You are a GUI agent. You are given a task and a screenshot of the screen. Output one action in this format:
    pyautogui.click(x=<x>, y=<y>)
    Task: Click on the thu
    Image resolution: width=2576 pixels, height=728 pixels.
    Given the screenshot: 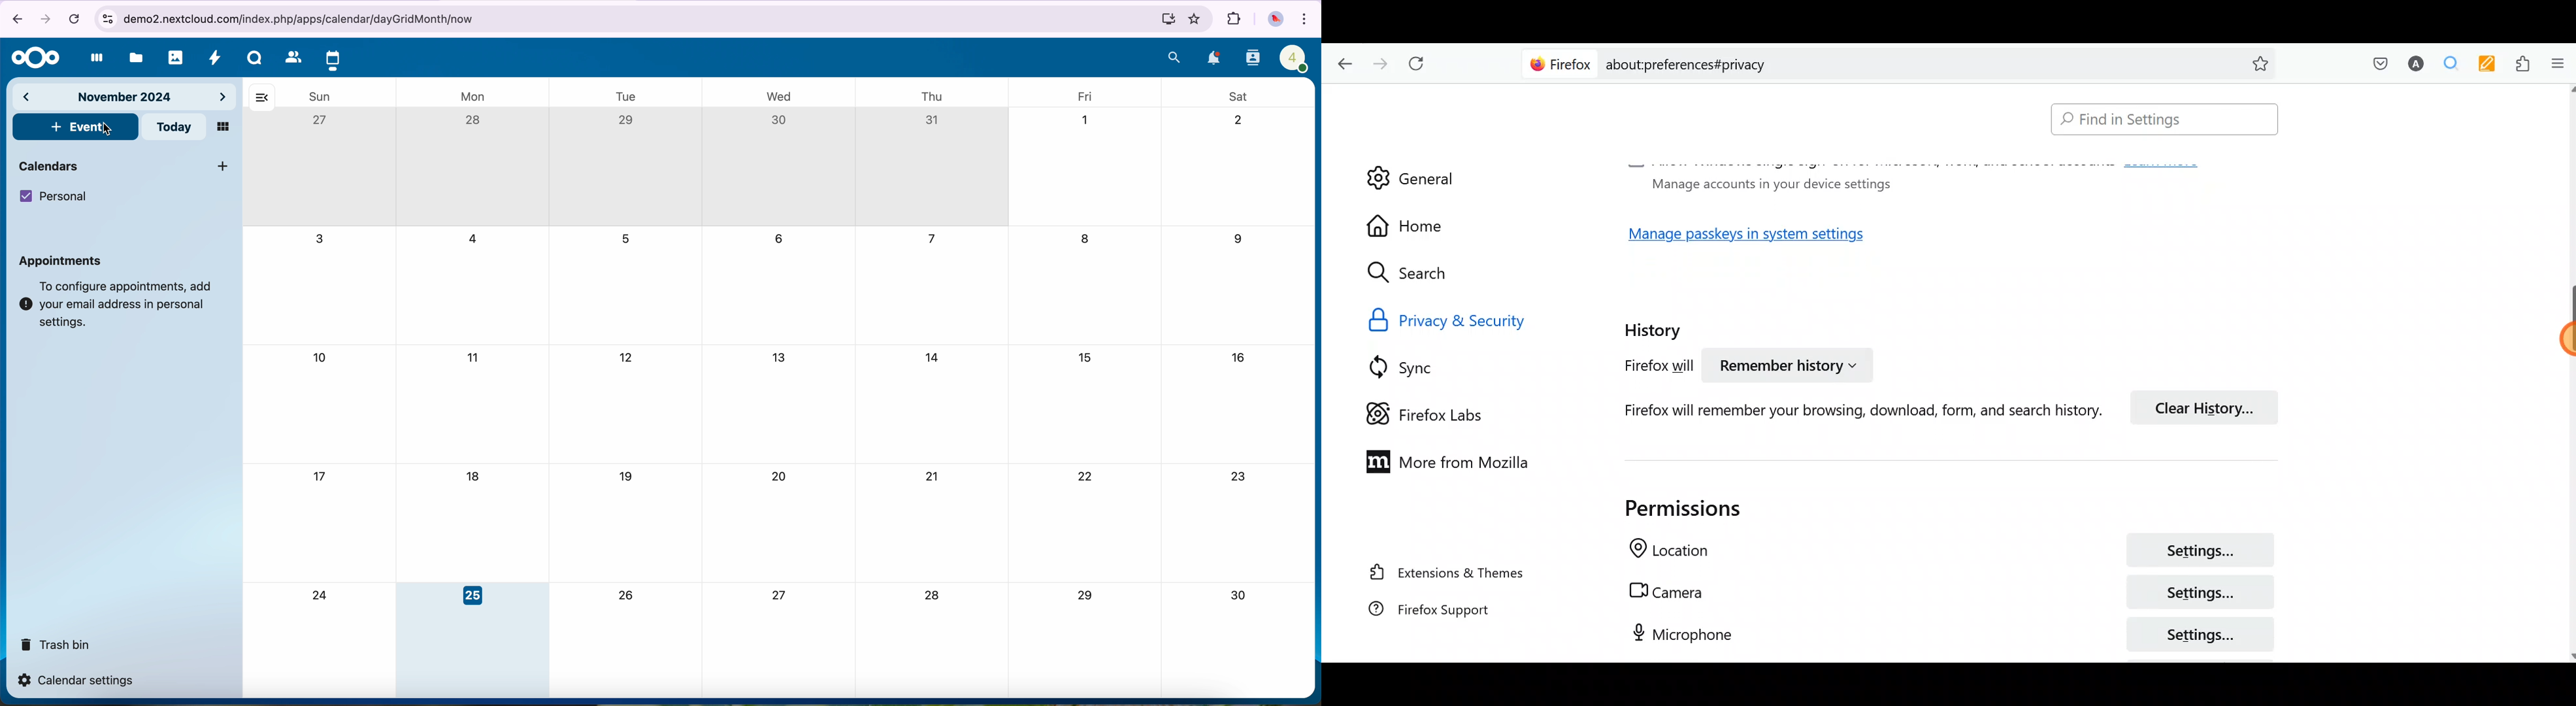 What is the action you would take?
    pyautogui.click(x=936, y=97)
    